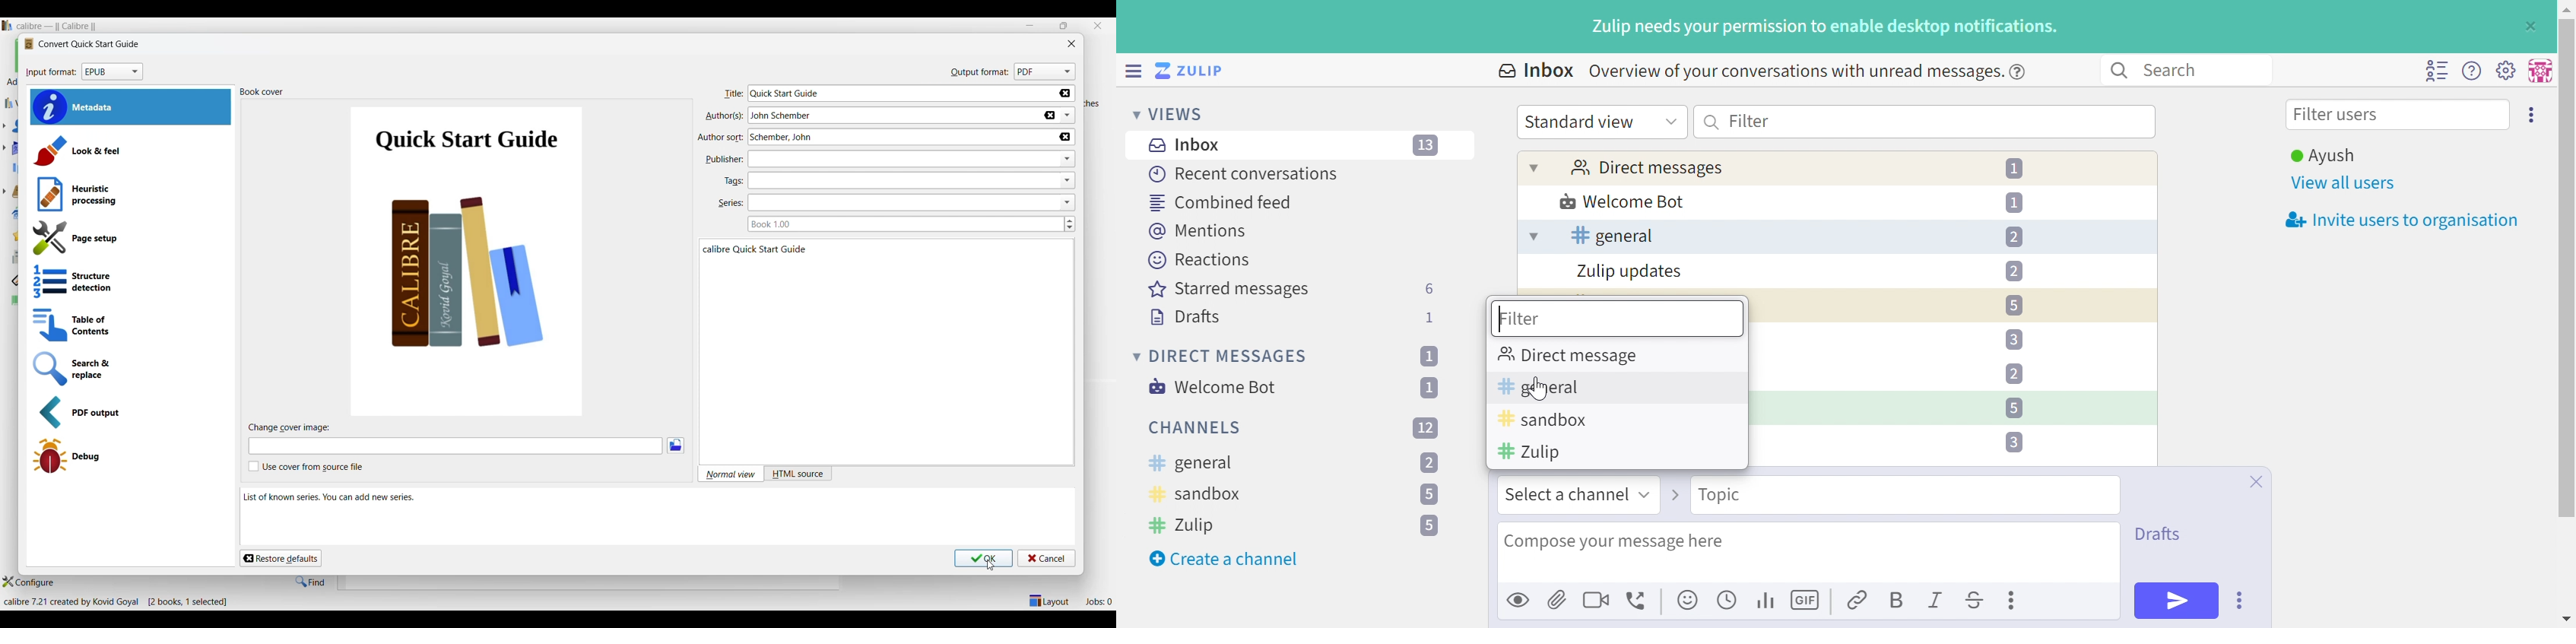 This screenshot has height=644, width=2576. Describe the element at coordinates (1222, 202) in the screenshot. I see `Combined feed` at that location.